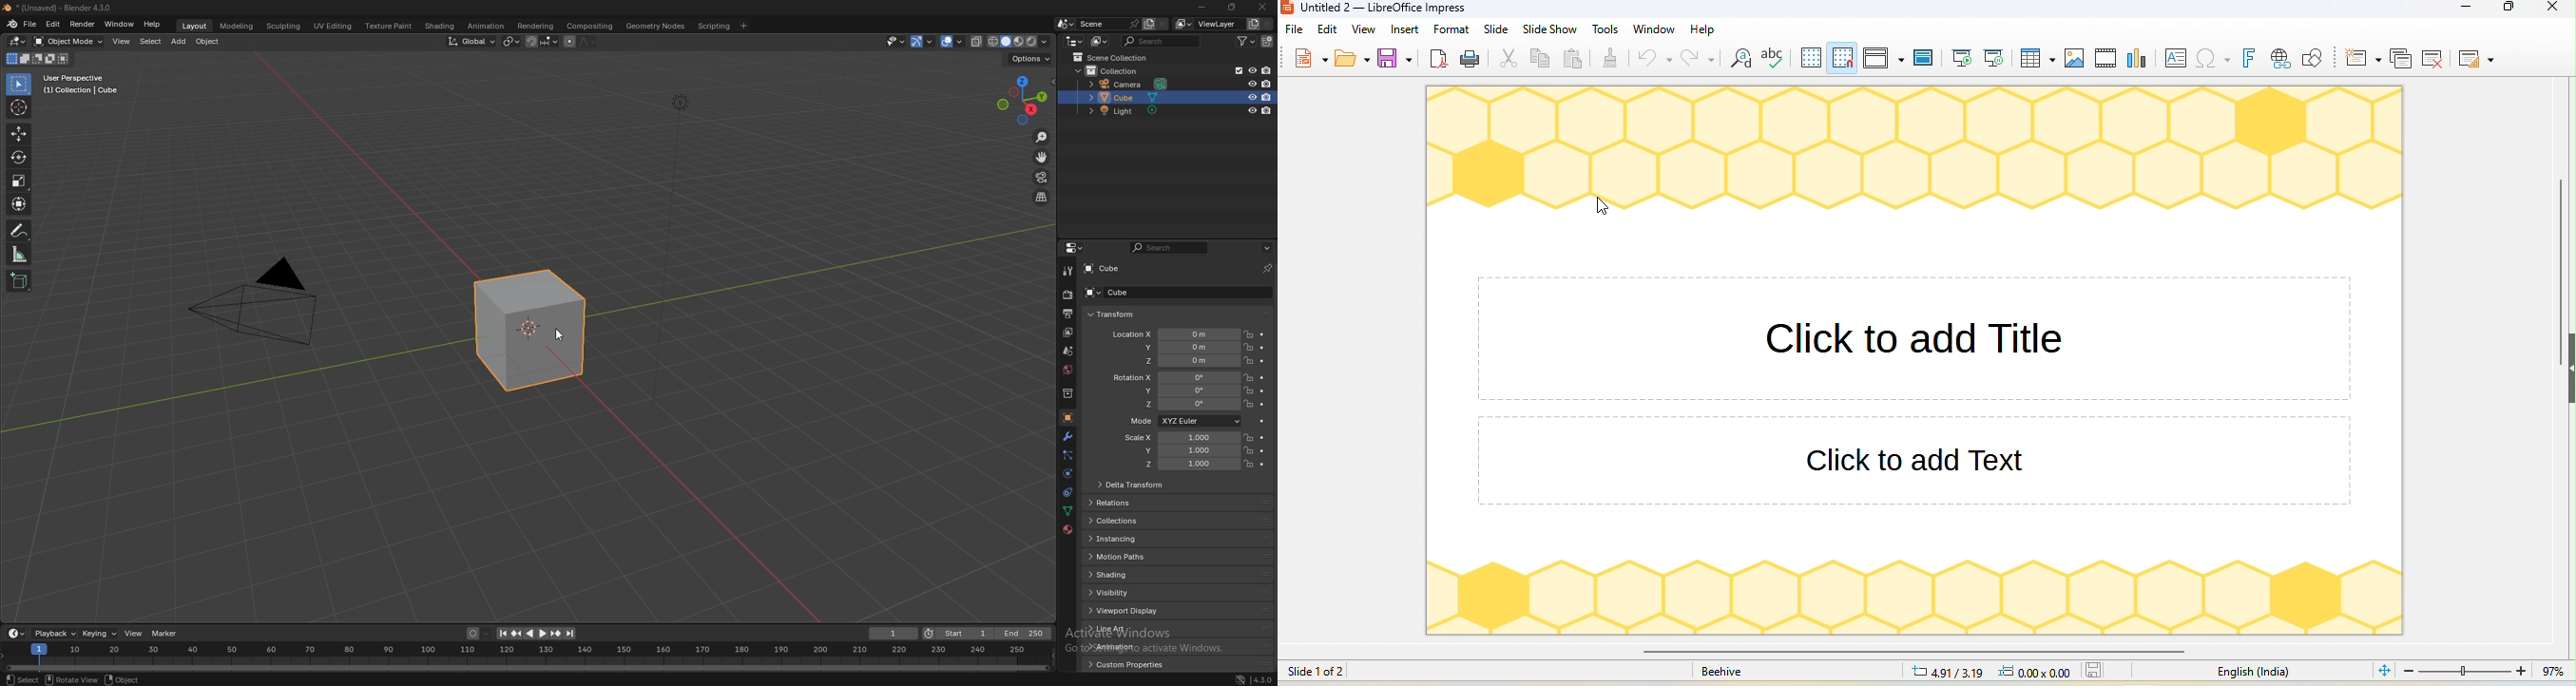 This screenshot has width=2576, height=700. I want to click on seek, so click(530, 657).